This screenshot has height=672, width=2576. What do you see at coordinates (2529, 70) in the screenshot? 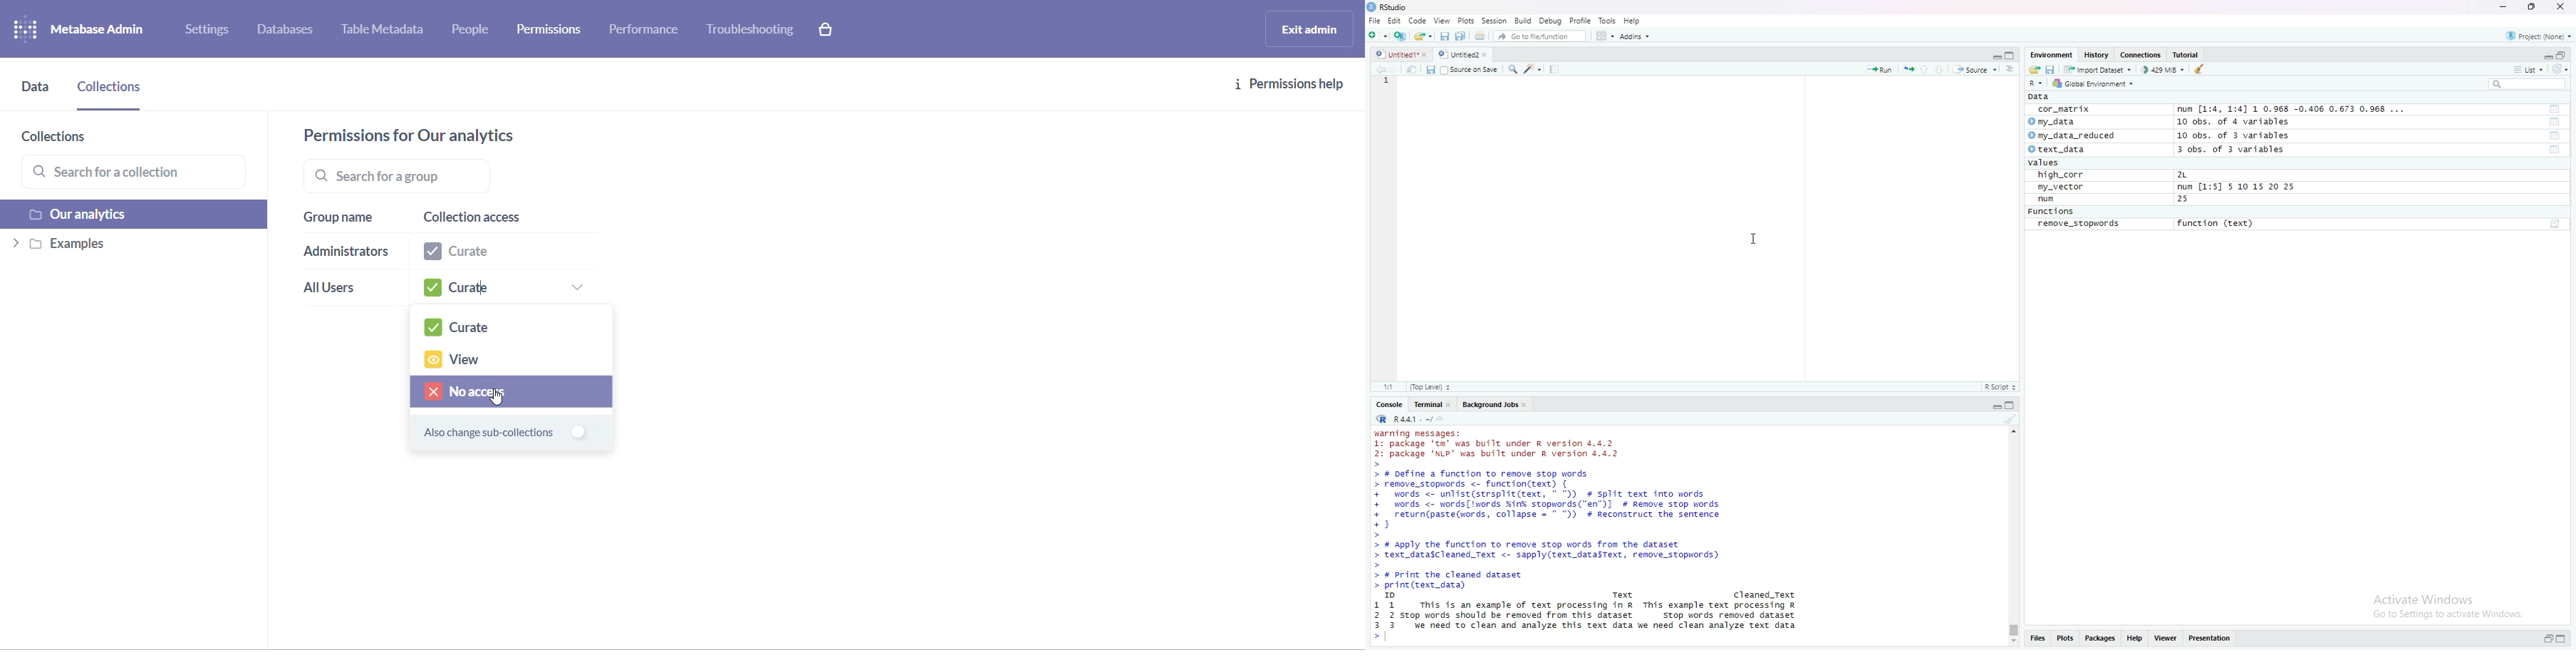
I see `List` at bounding box center [2529, 70].